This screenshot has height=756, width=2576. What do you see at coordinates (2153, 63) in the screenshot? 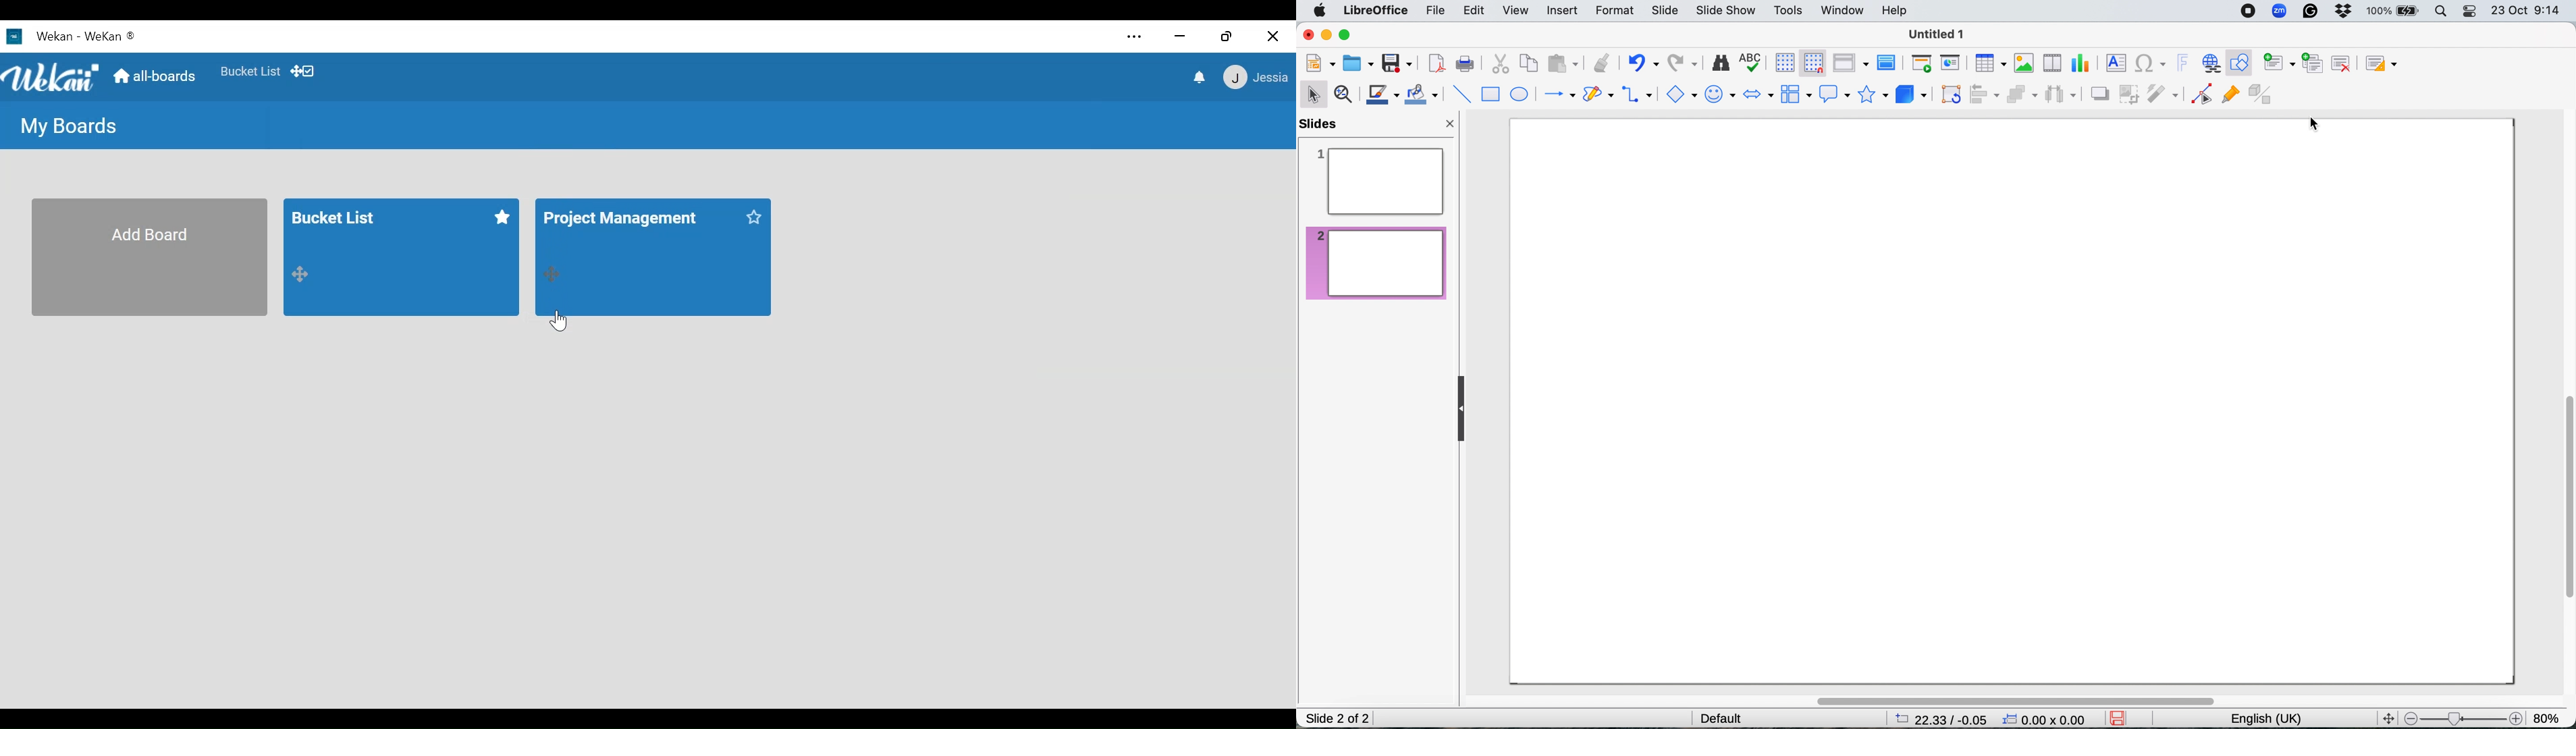
I see `insert special characters` at bounding box center [2153, 63].